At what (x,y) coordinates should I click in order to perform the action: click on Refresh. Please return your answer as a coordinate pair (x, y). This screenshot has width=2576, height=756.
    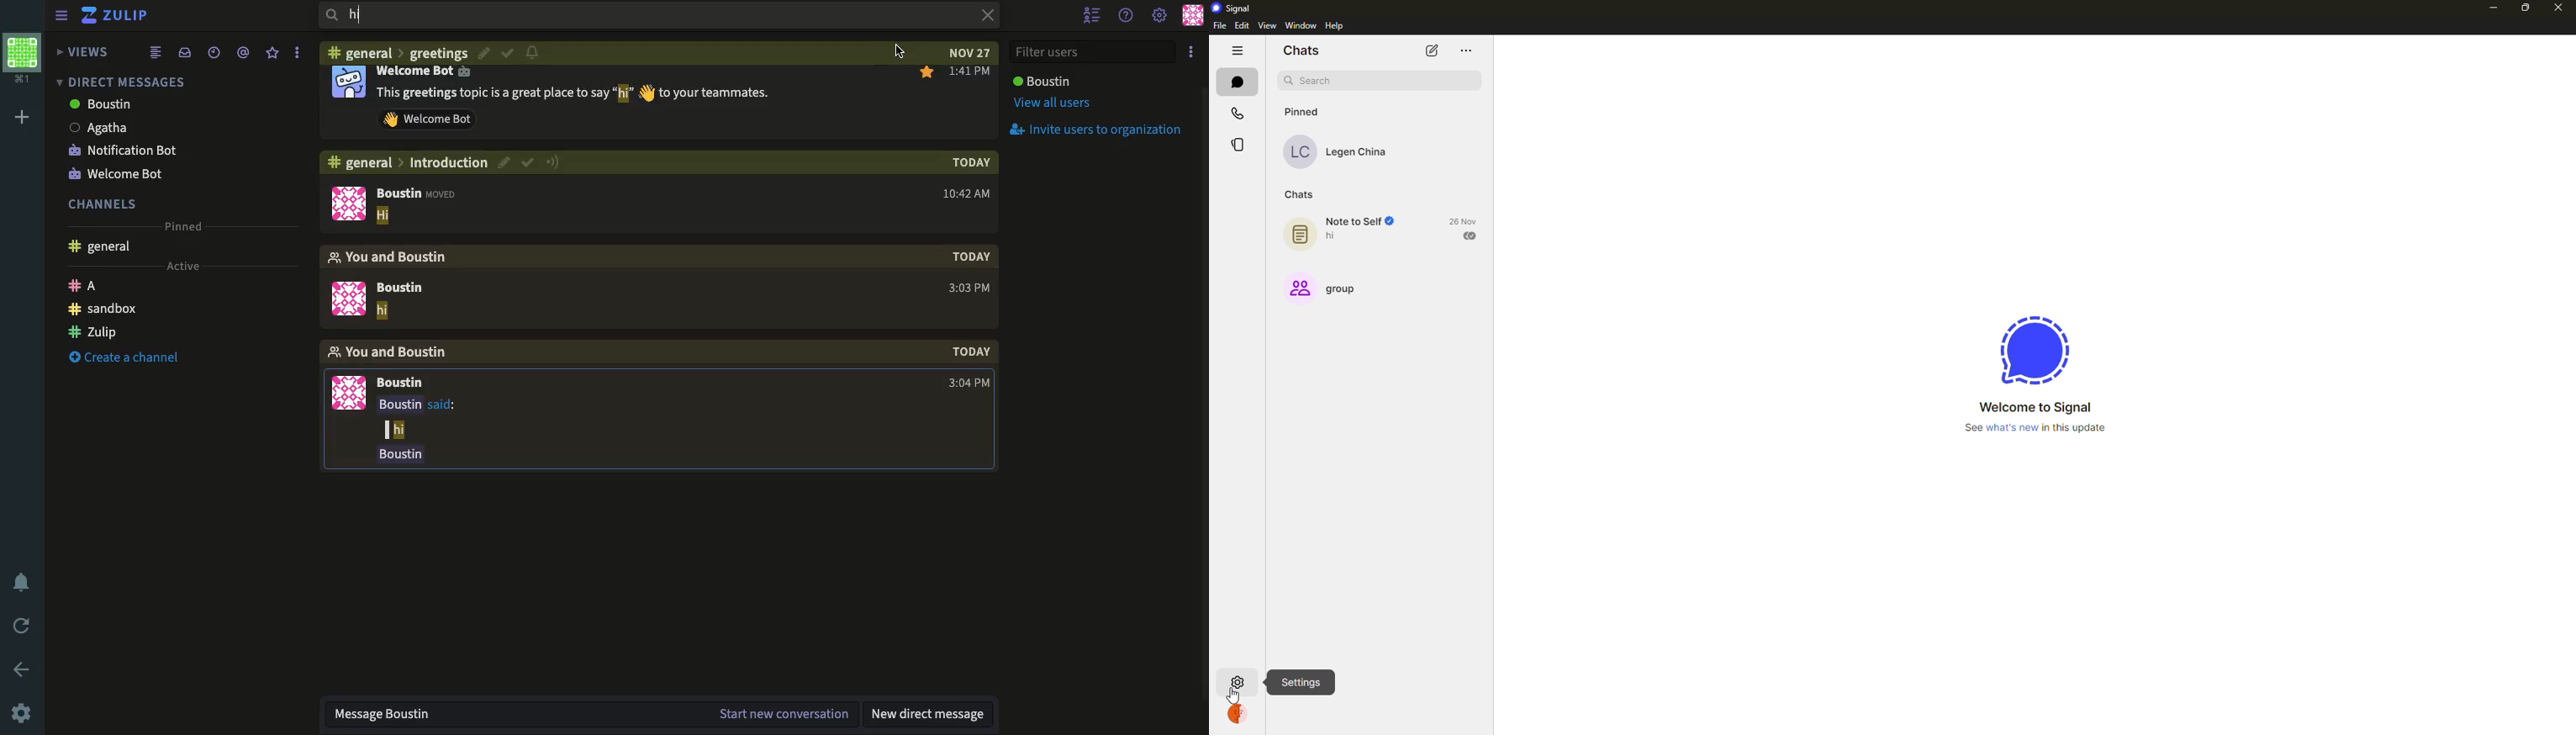
    Looking at the image, I should click on (23, 627).